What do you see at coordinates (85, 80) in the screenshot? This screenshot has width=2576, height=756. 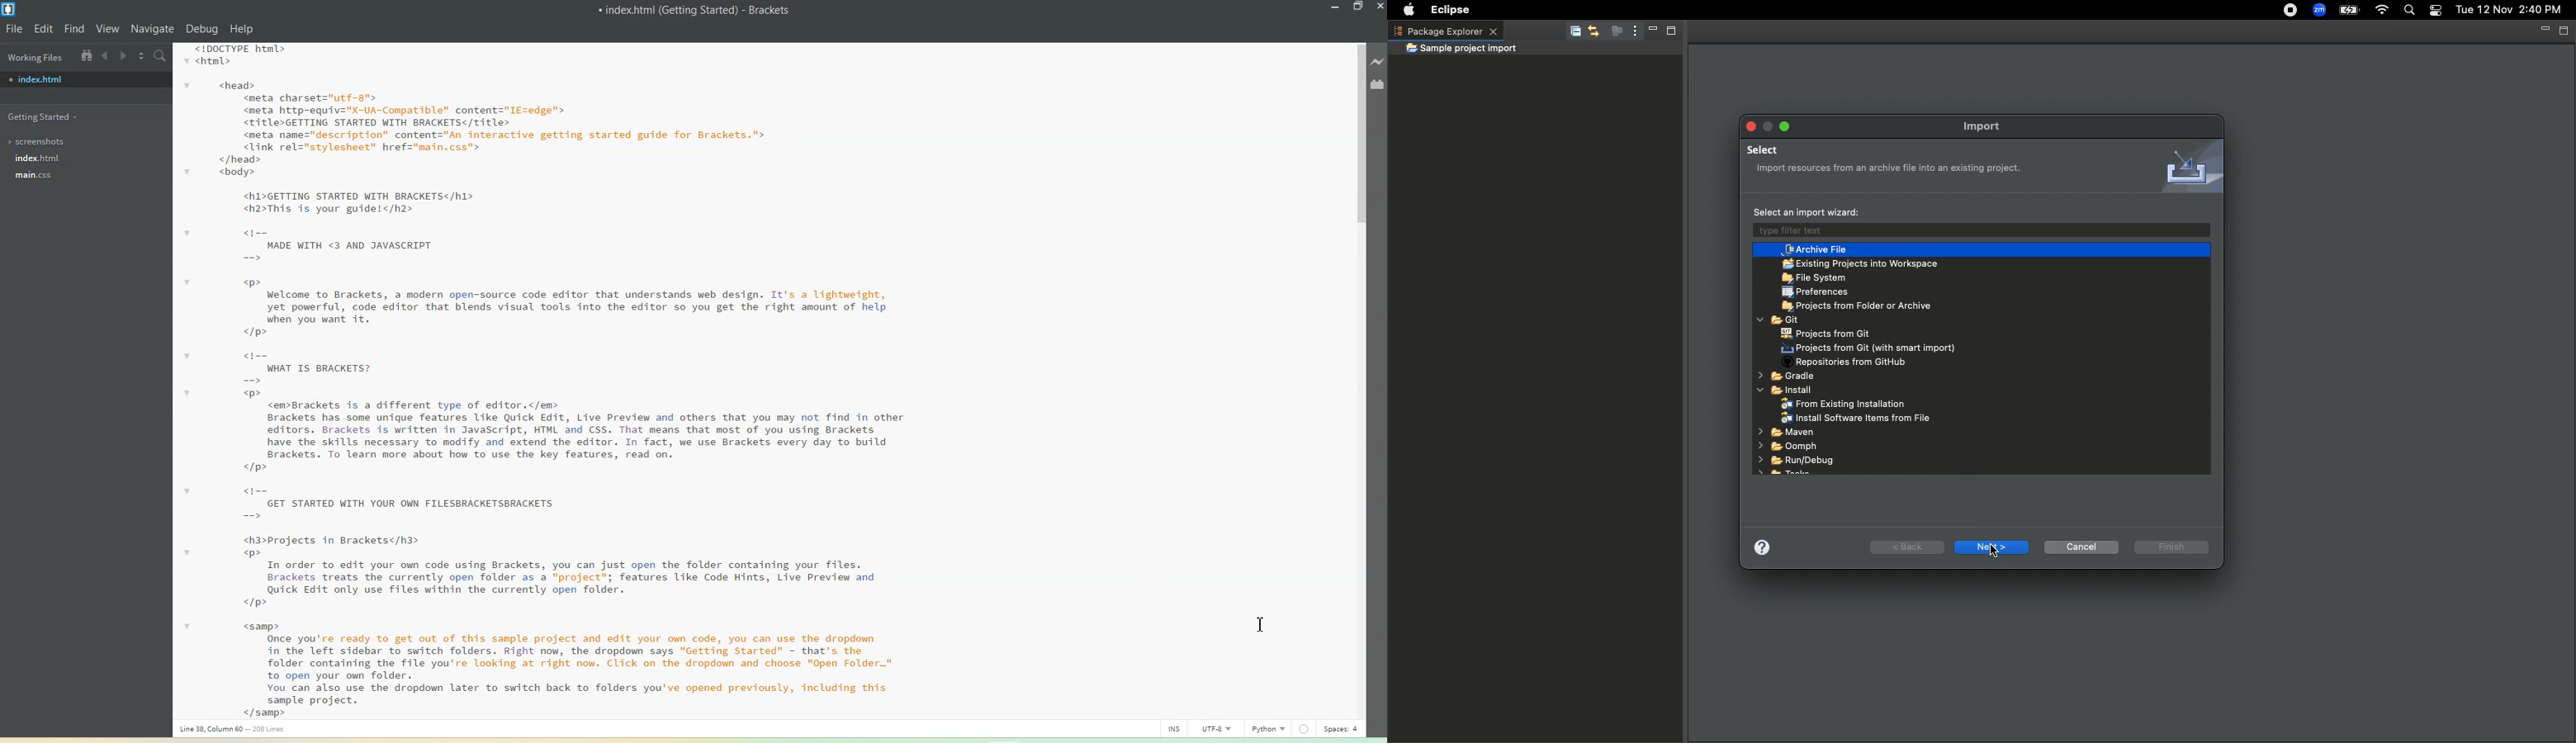 I see `Index.html` at bounding box center [85, 80].